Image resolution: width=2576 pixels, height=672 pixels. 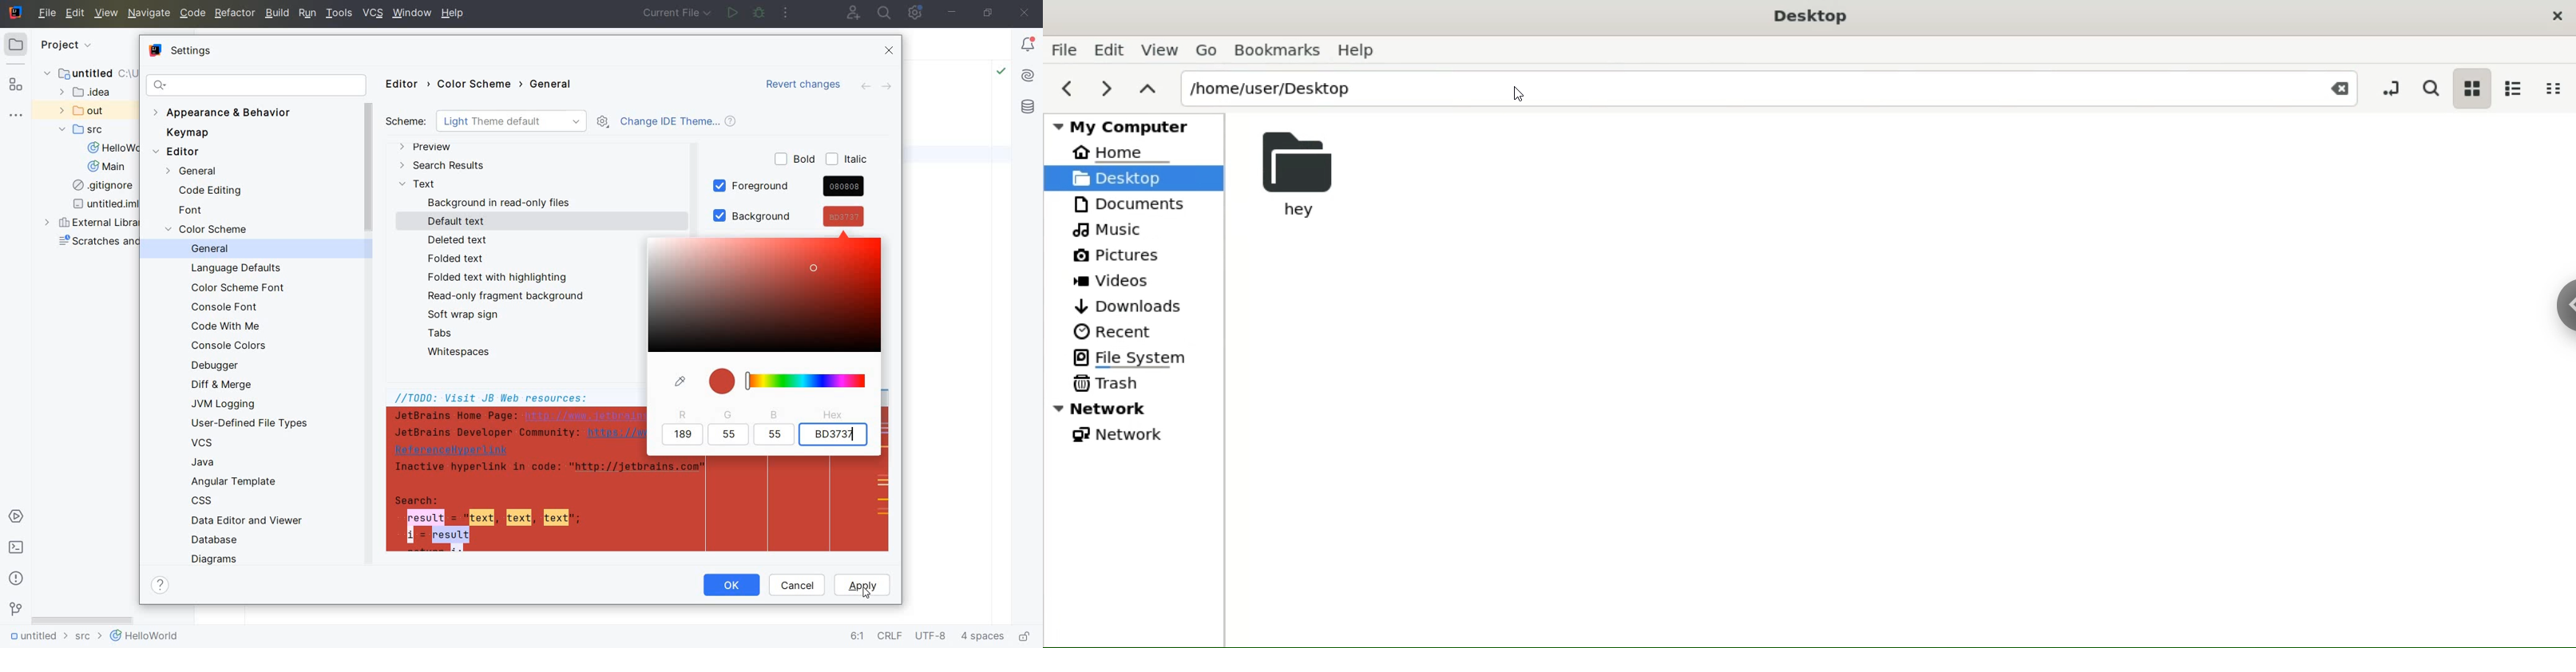 I want to click on SHOW SCHEME ACTIONS, so click(x=602, y=122).